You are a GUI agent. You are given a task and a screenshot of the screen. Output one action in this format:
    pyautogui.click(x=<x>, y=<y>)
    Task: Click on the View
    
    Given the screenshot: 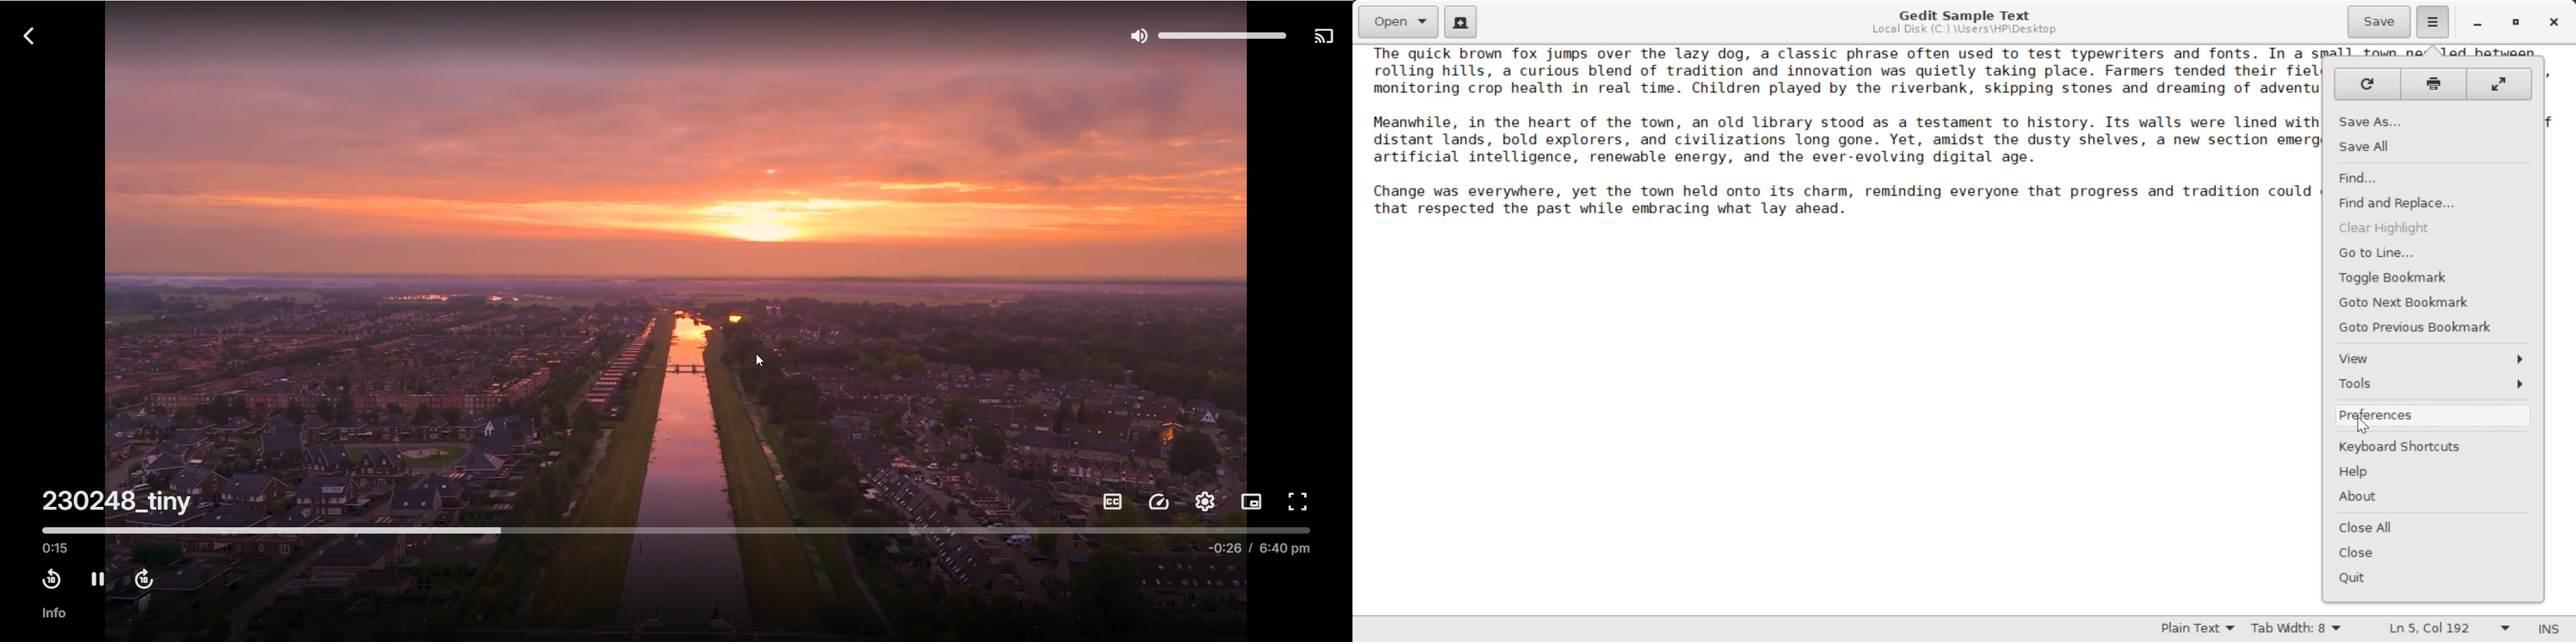 What is the action you would take?
    pyautogui.click(x=2431, y=358)
    